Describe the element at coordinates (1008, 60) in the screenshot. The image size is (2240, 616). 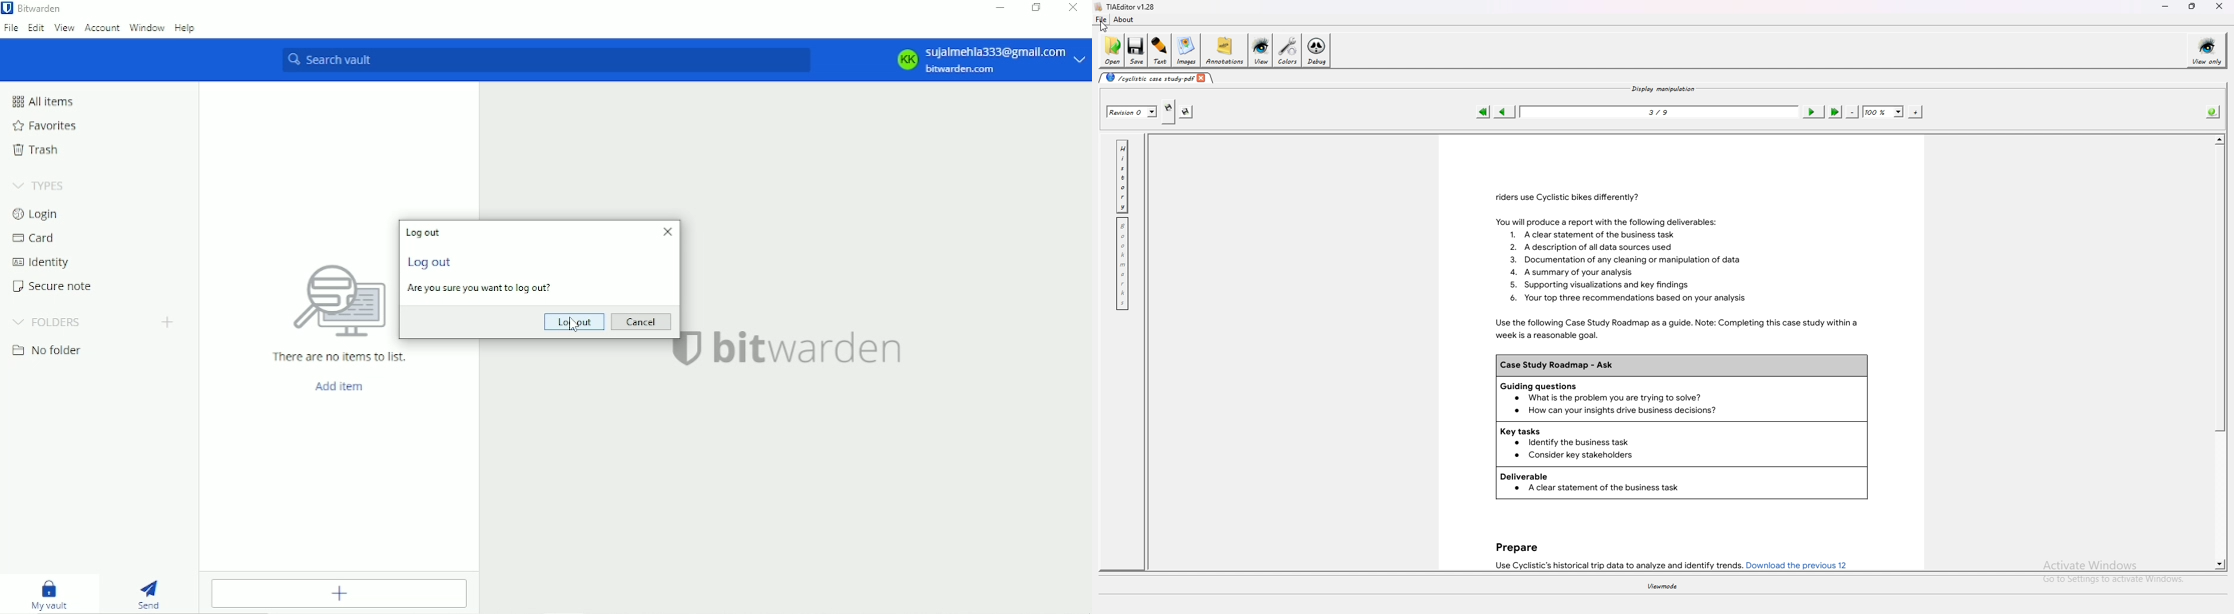
I see `sujaimehla333@gmail.com bitwarden.com` at that location.